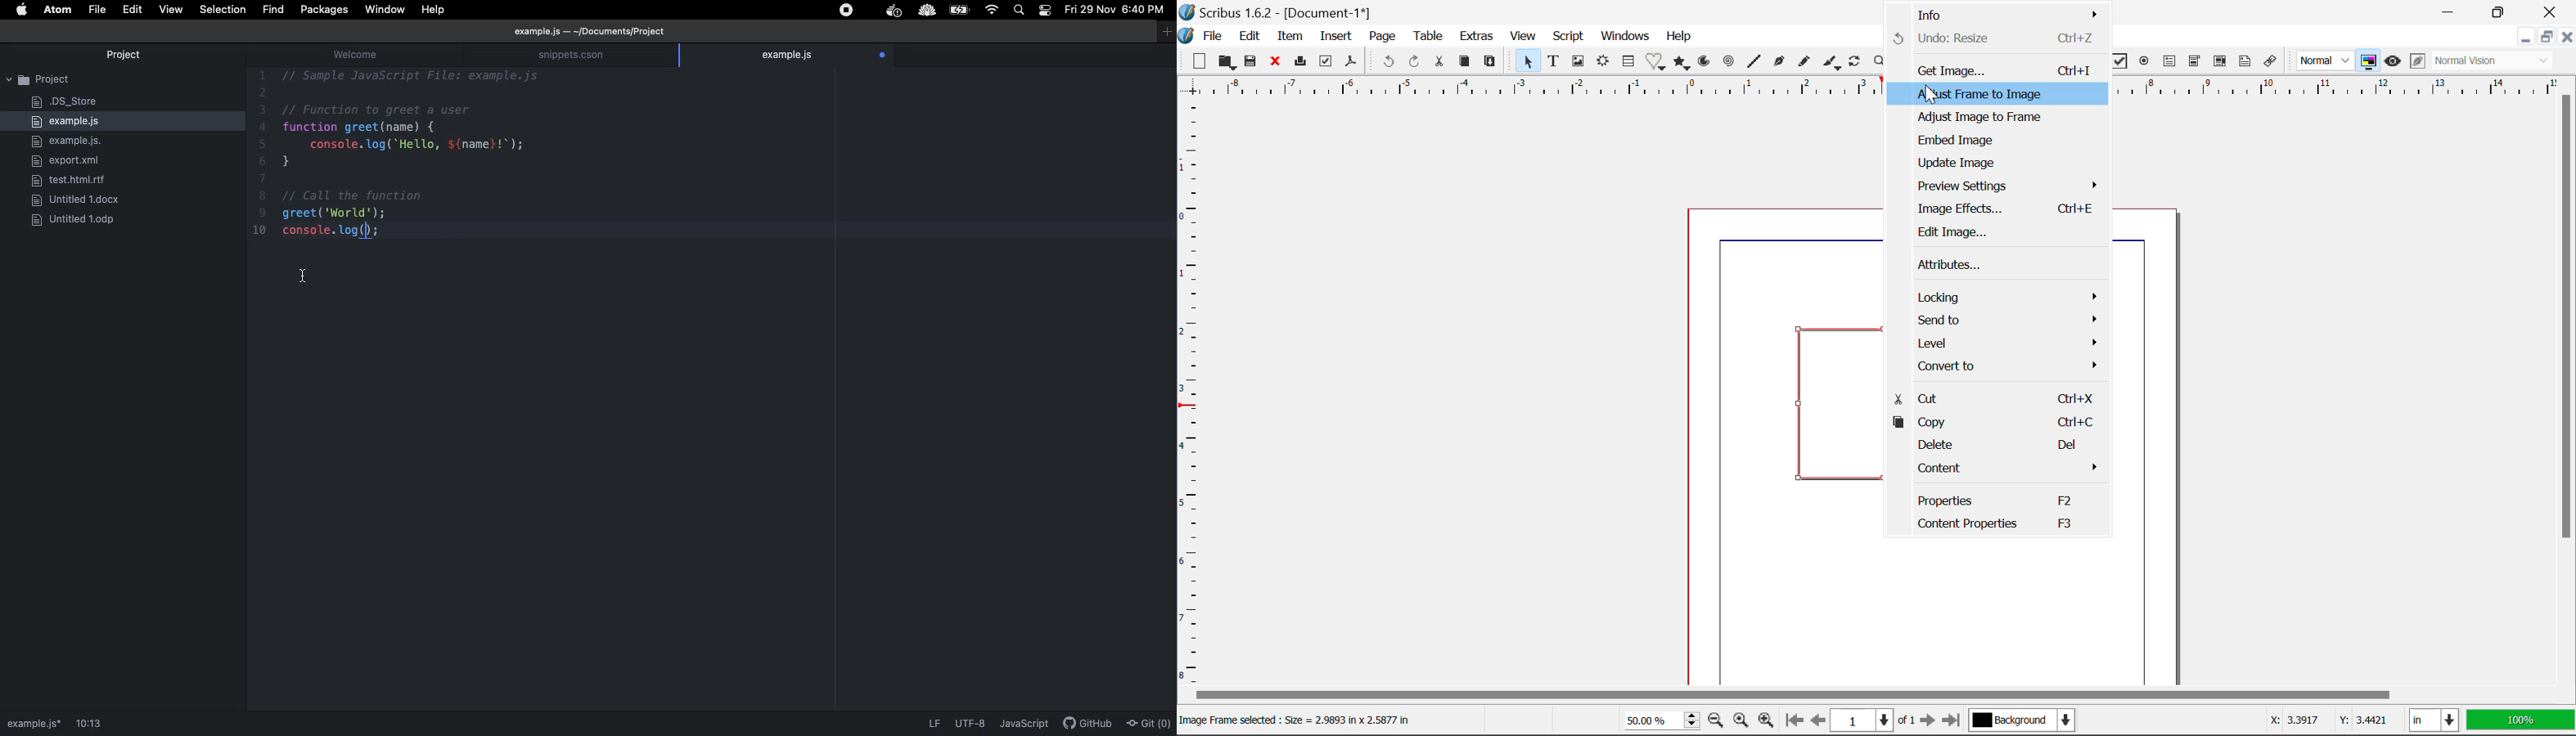 This screenshot has width=2576, height=756. What do you see at coordinates (1026, 725) in the screenshot?
I see `JavaScript` at bounding box center [1026, 725].